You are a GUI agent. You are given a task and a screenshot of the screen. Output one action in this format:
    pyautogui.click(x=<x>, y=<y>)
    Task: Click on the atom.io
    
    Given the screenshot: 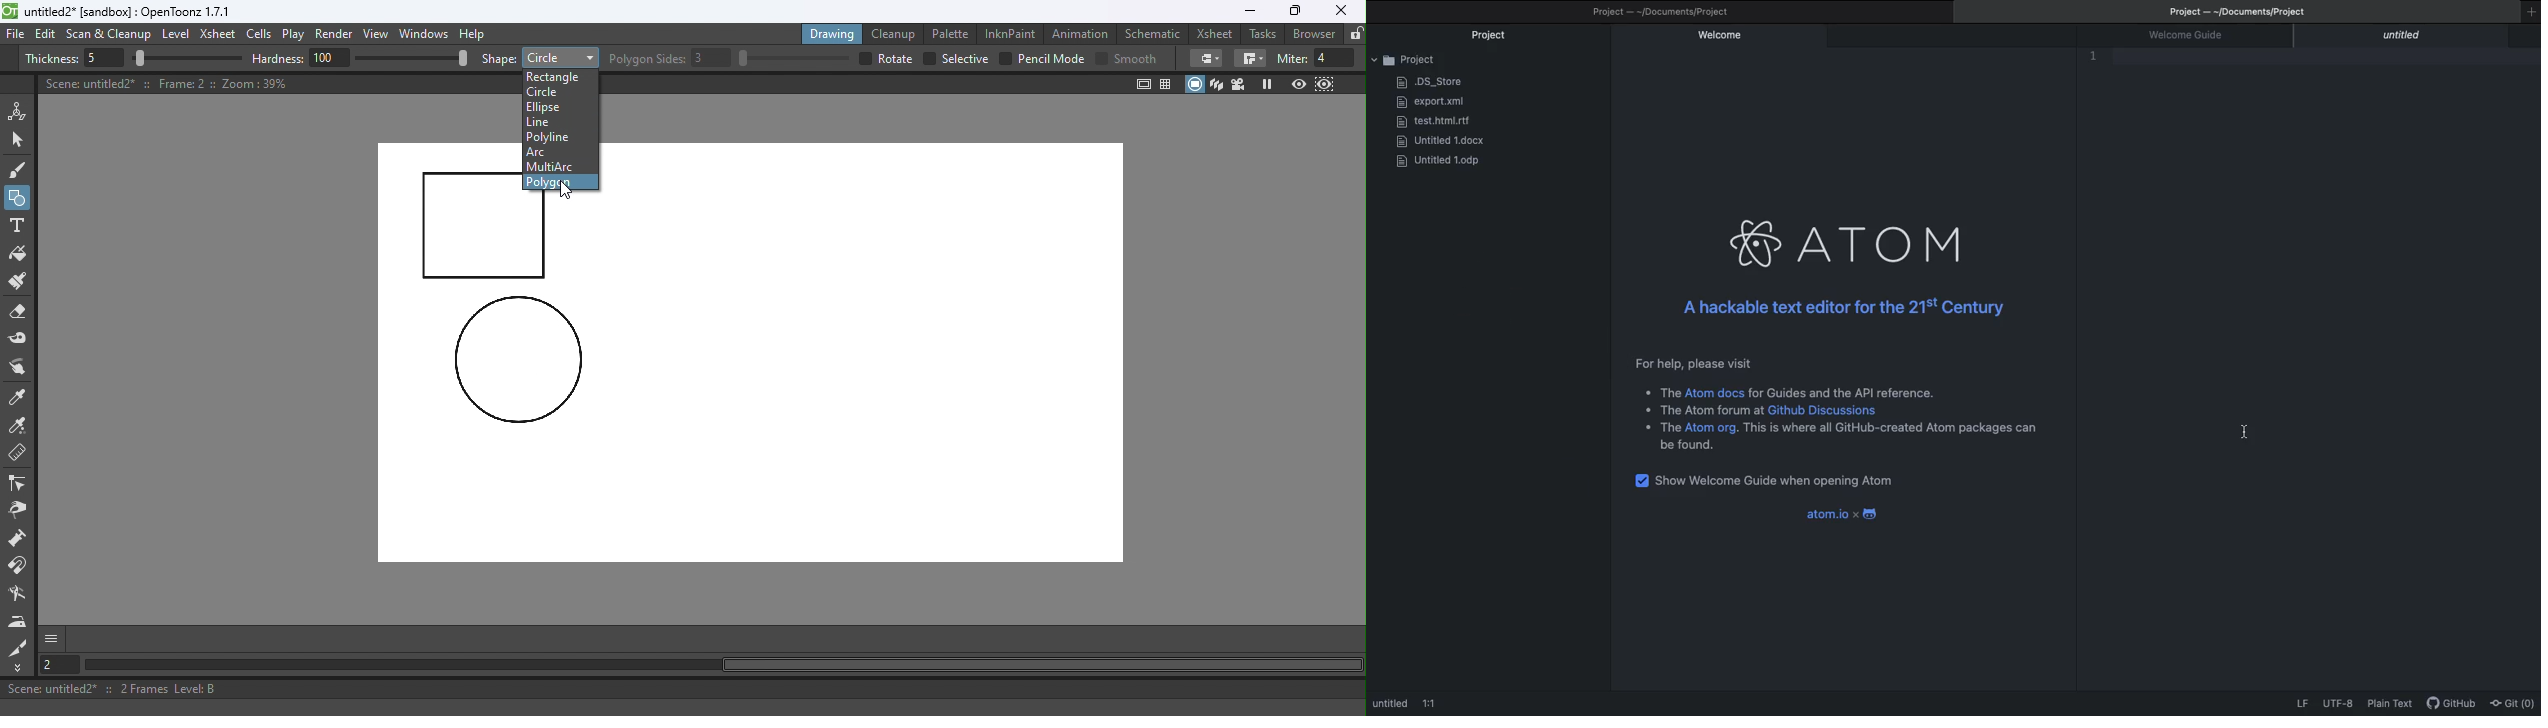 What is the action you would take?
    pyautogui.click(x=1841, y=515)
    